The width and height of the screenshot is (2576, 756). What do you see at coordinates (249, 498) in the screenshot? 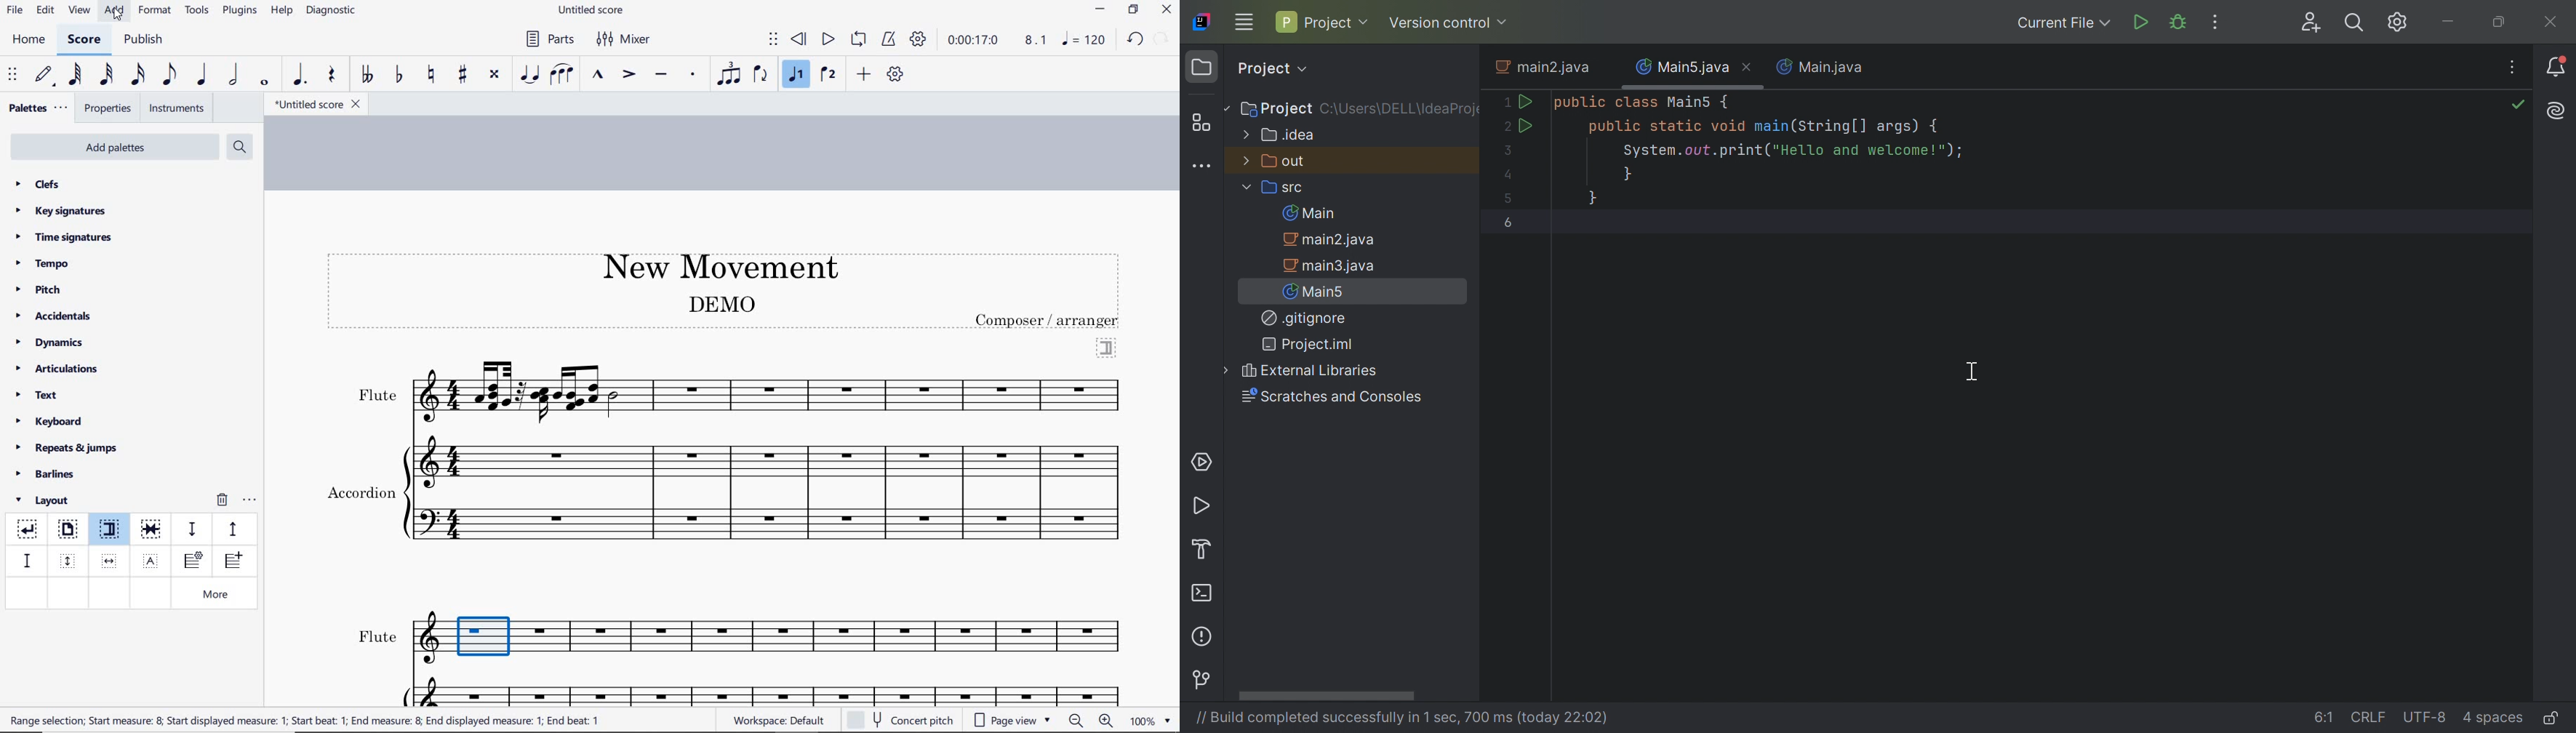
I see `options` at bounding box center [249, 498].